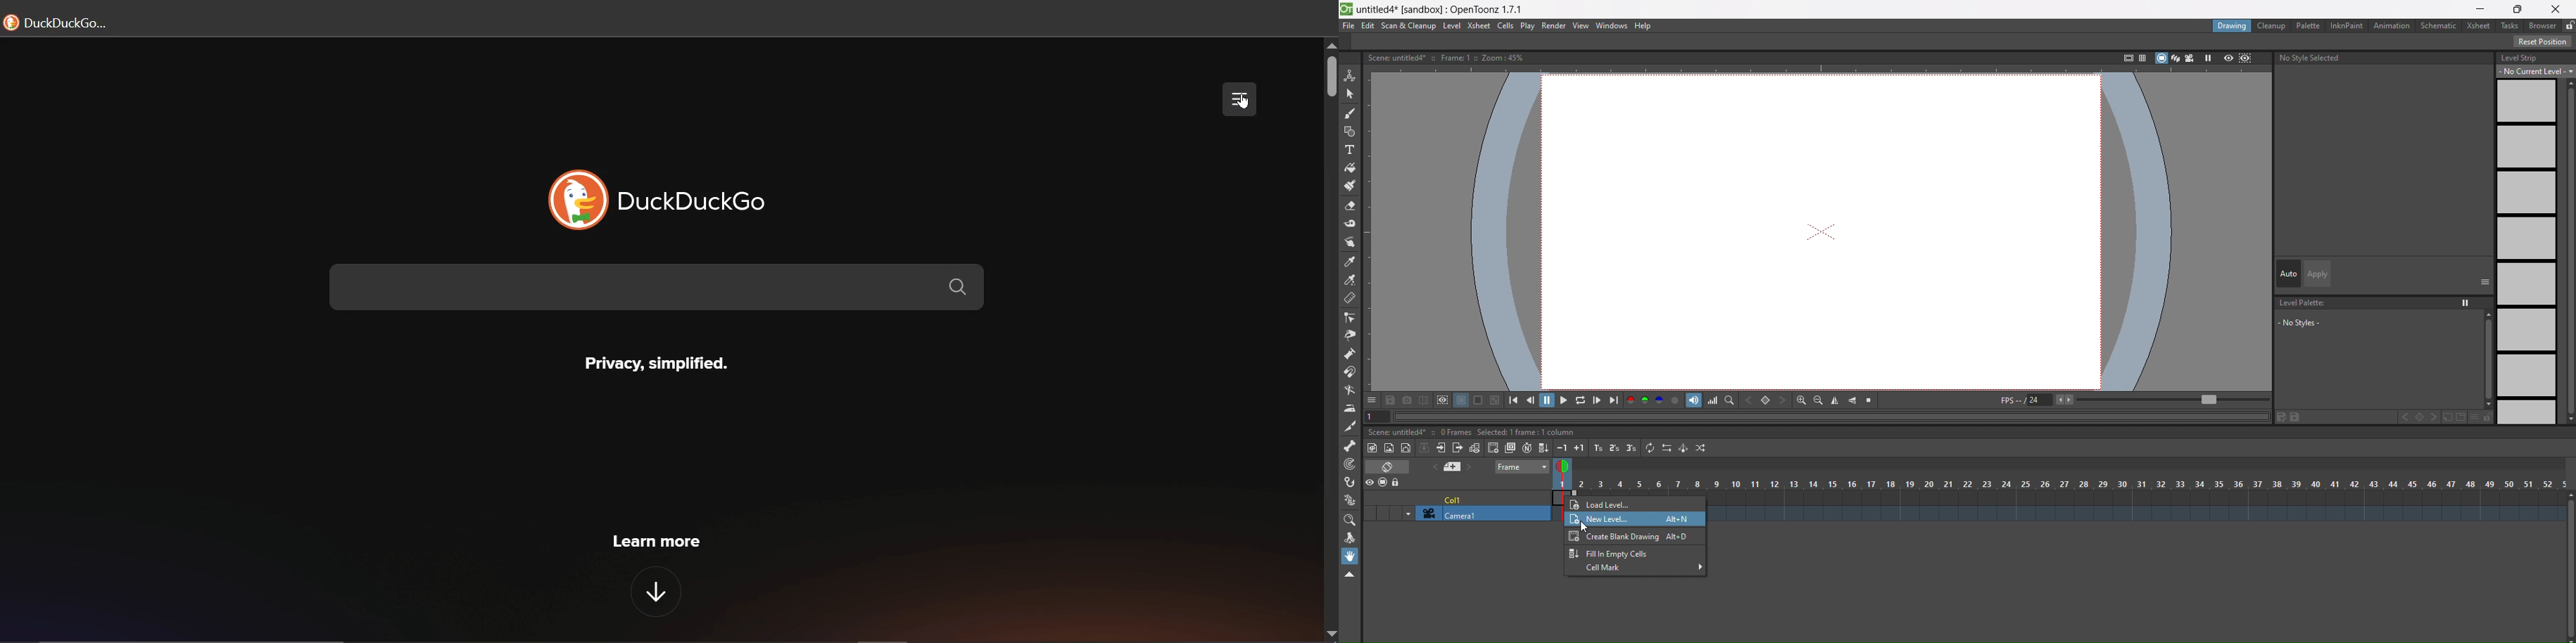  What do you see at coordinates (1597, 400) in the screenshot?
I see `next frame` at bounding box center [1597, 400].